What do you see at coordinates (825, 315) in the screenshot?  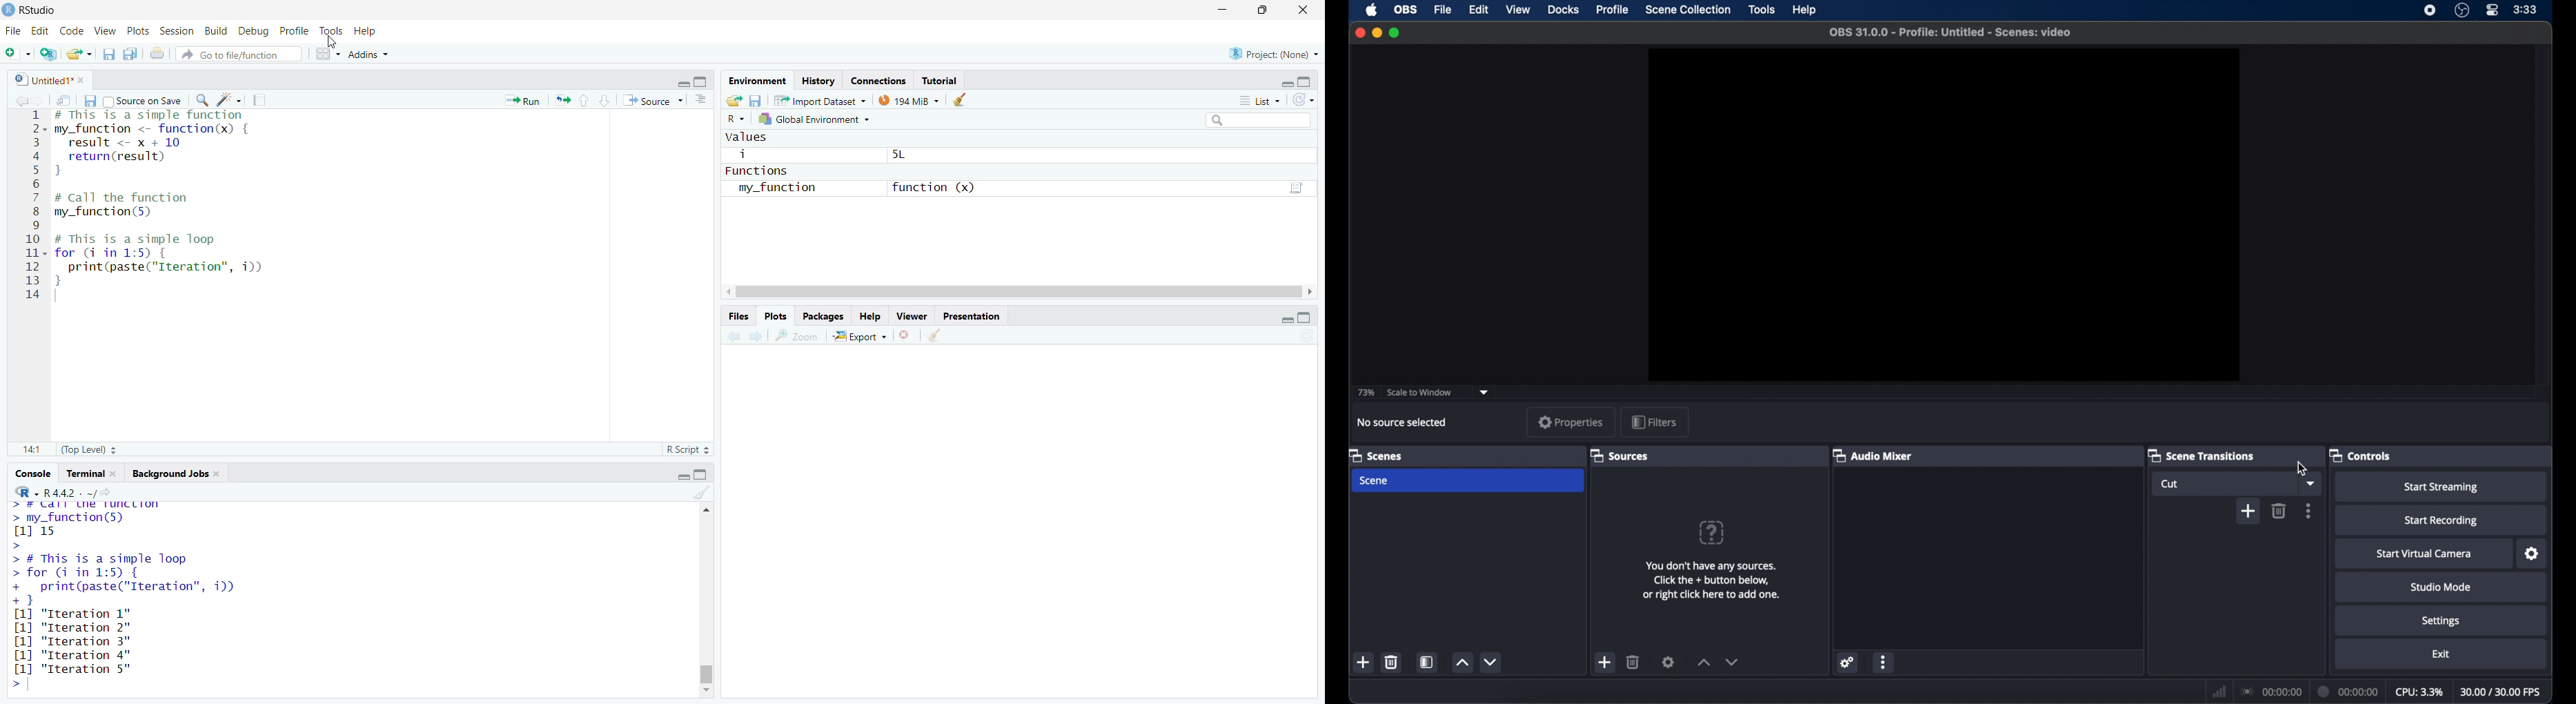 I see `packages` at bounding box center [825, 315].